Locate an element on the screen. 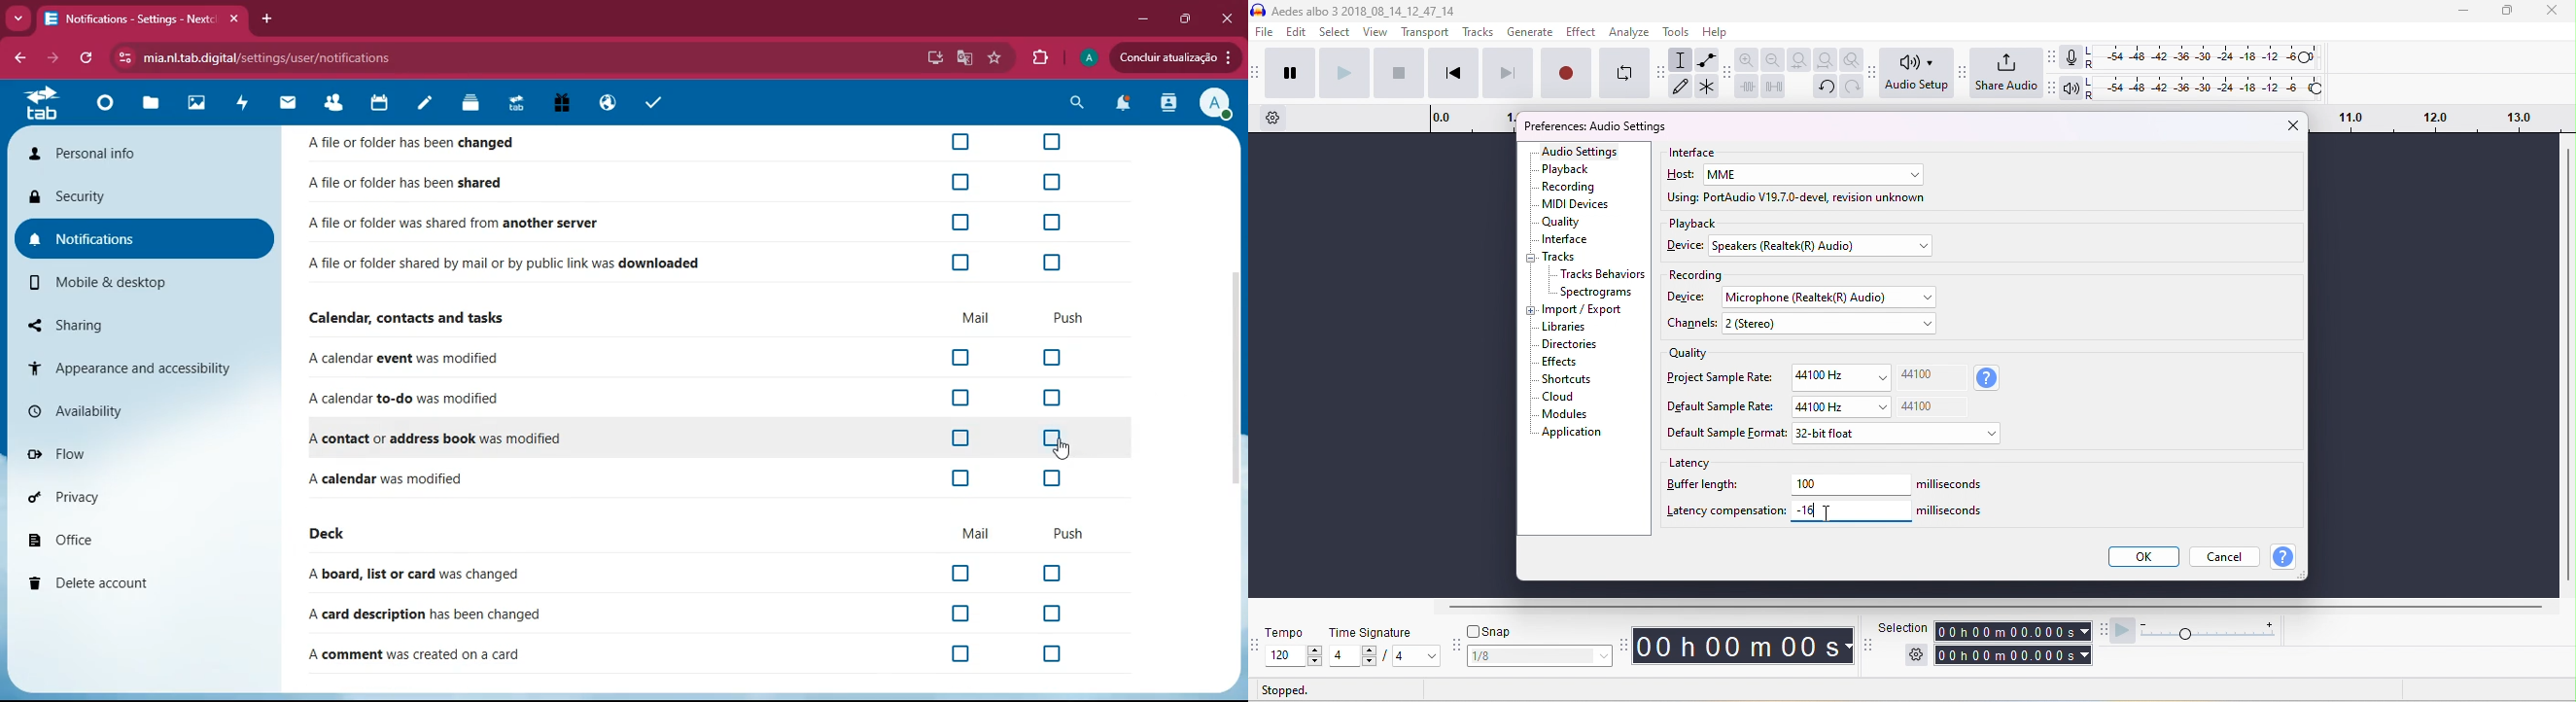  sharing is located at coordinates (137, 325).